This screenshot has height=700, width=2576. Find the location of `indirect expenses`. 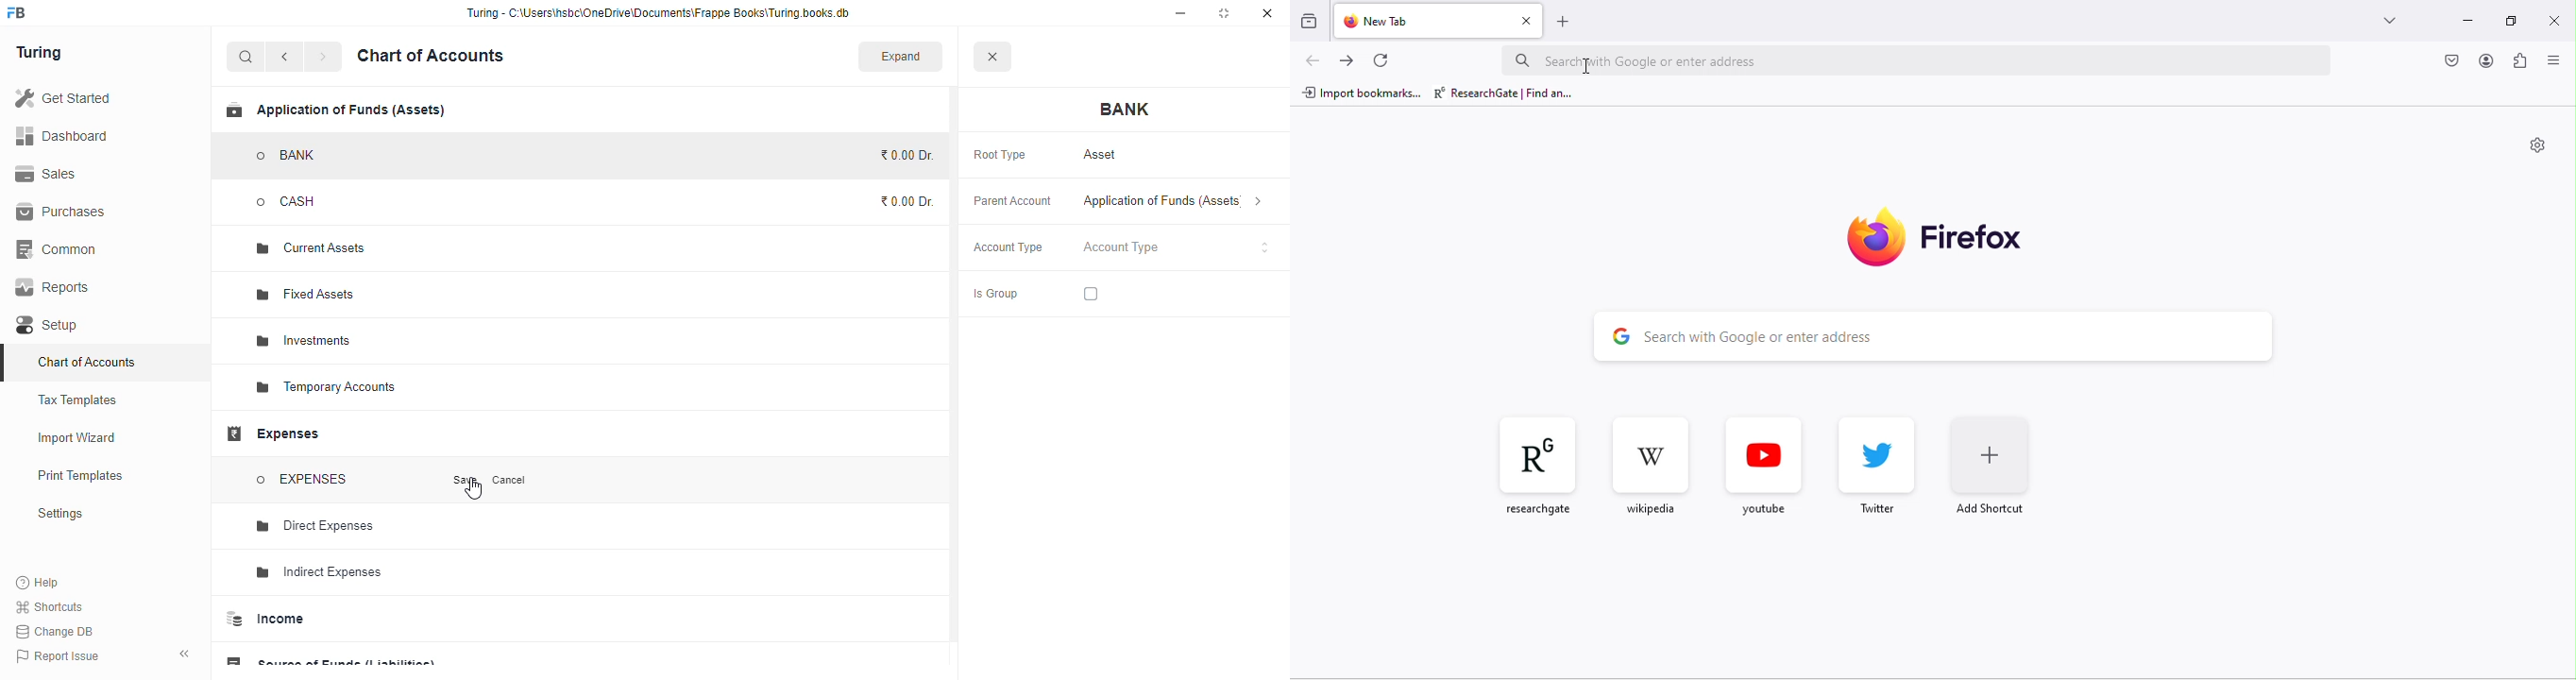

indirect expenses is located at coordinates (319, 572).